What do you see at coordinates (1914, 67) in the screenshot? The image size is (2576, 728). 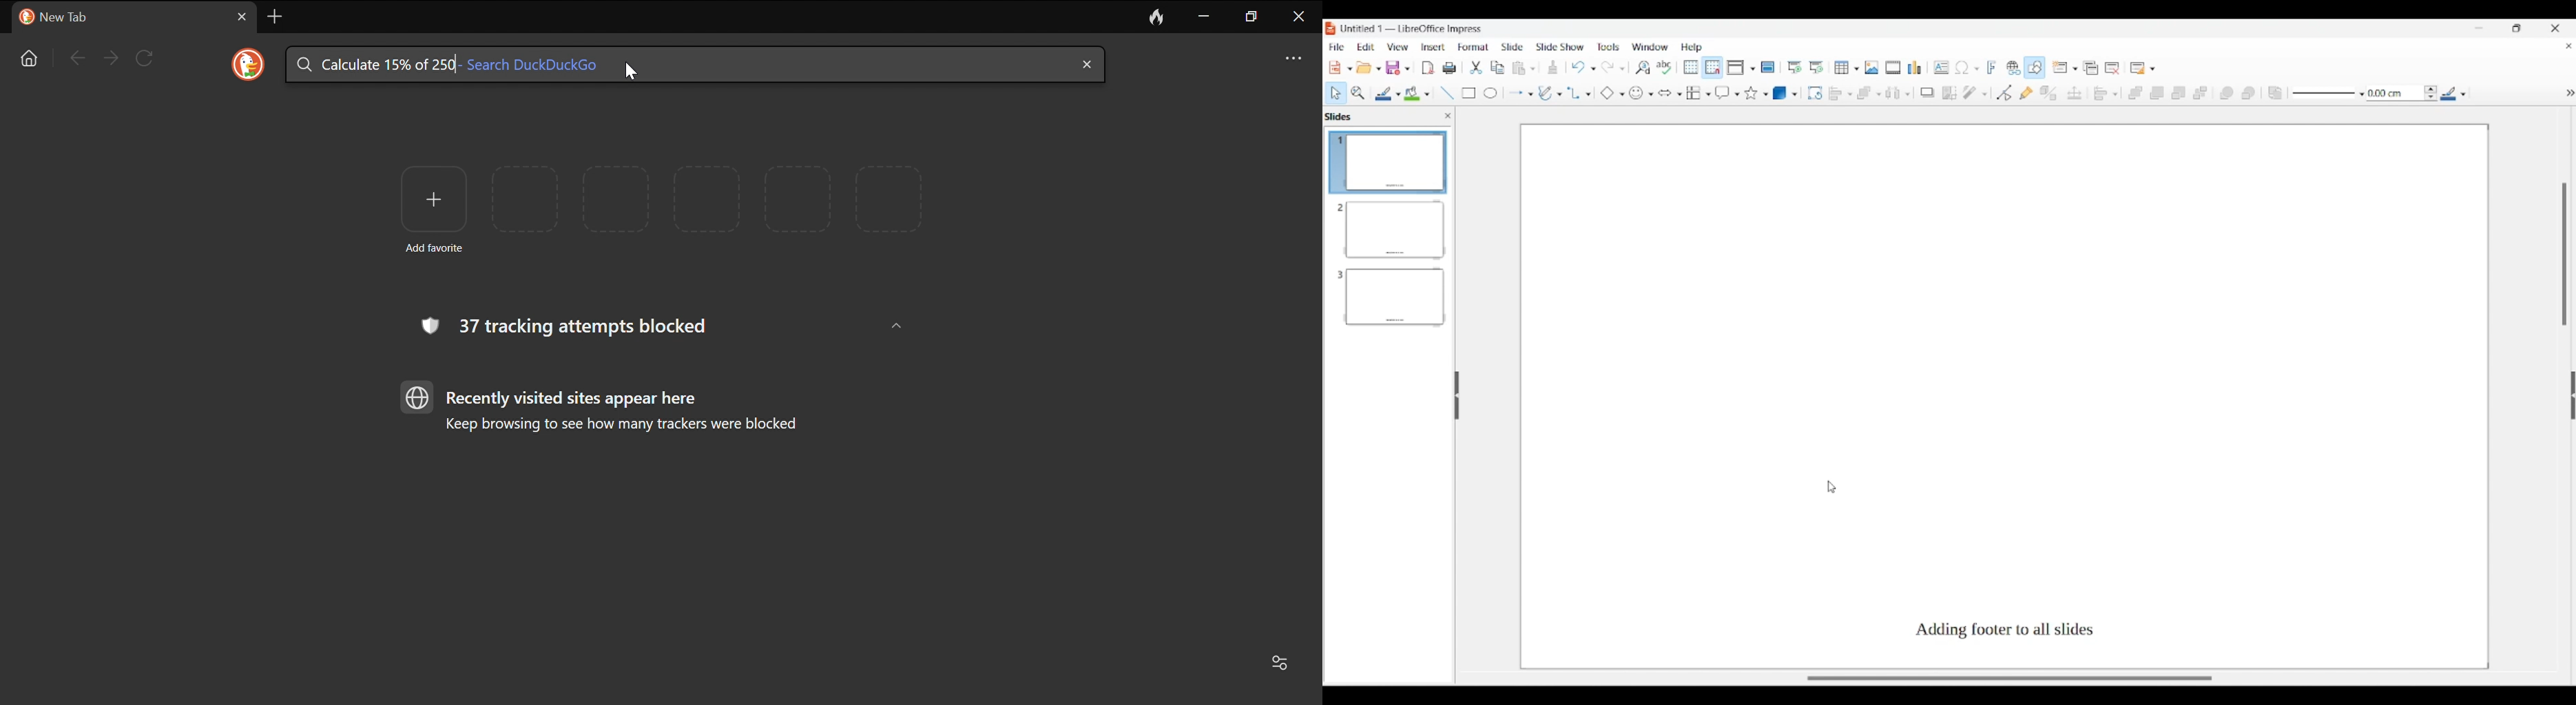 I see `Insert chart` at bounding box center [1914, 67].